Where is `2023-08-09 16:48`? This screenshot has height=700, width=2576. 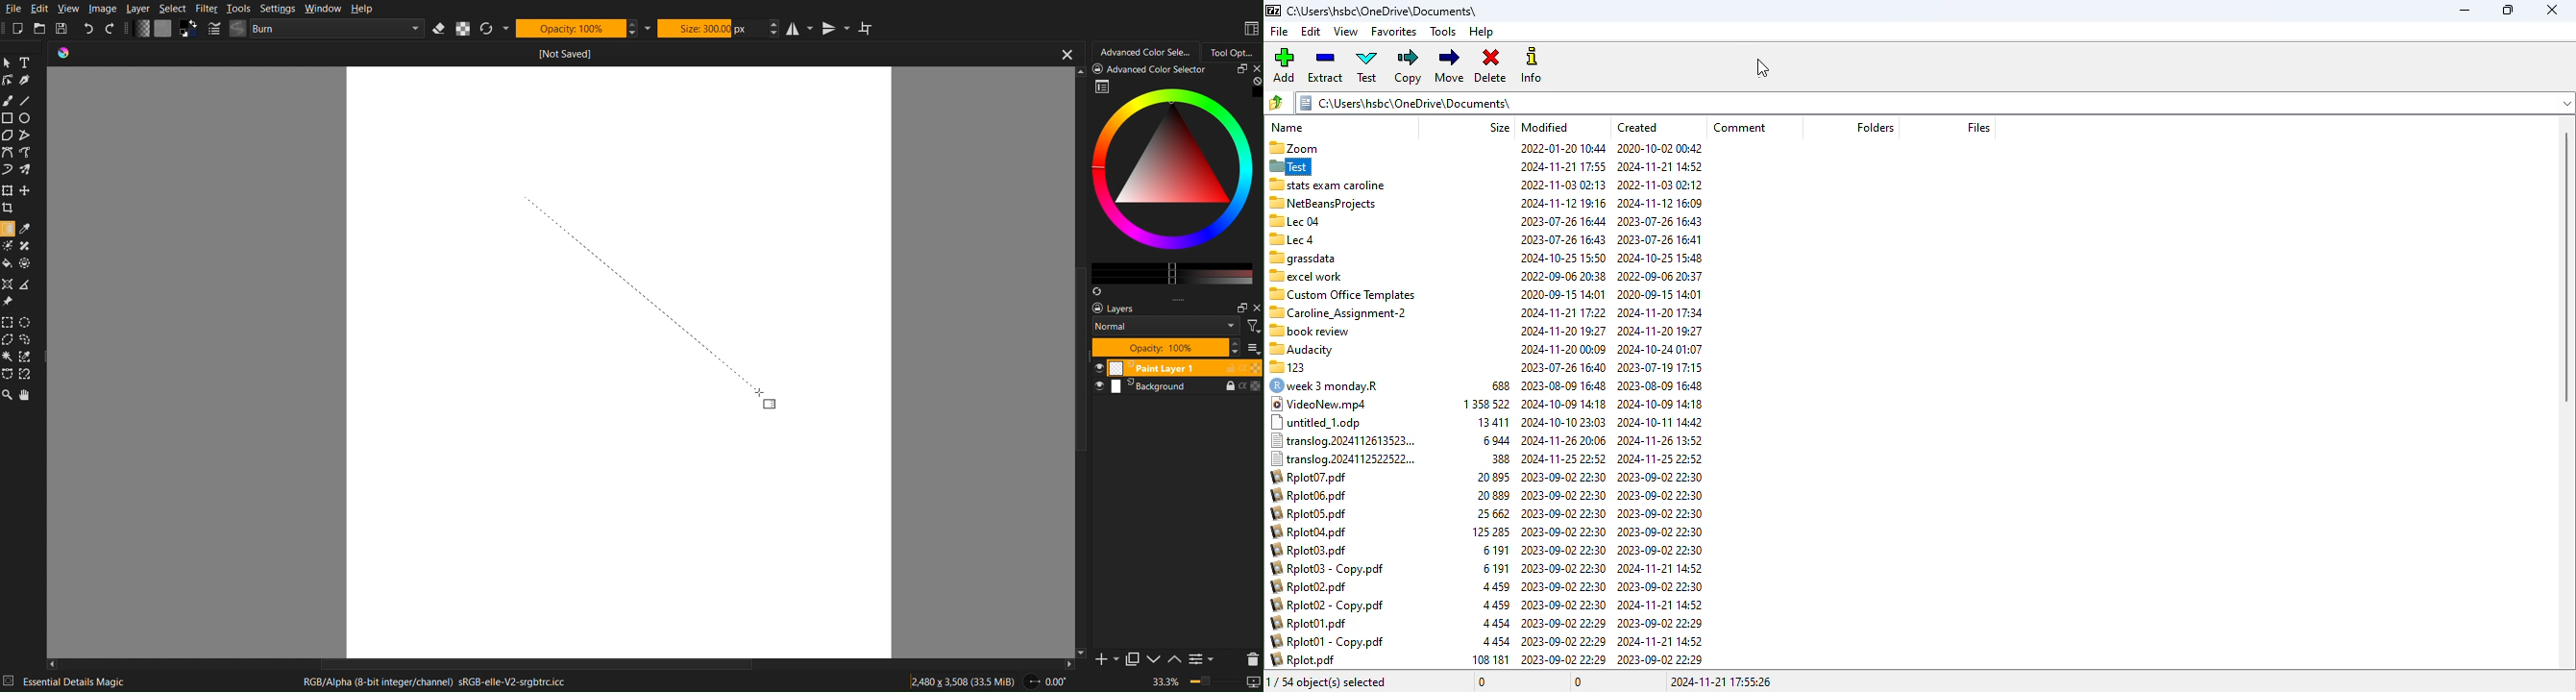
2023-08-09 16:48 is located at coordinates (1663, 385).